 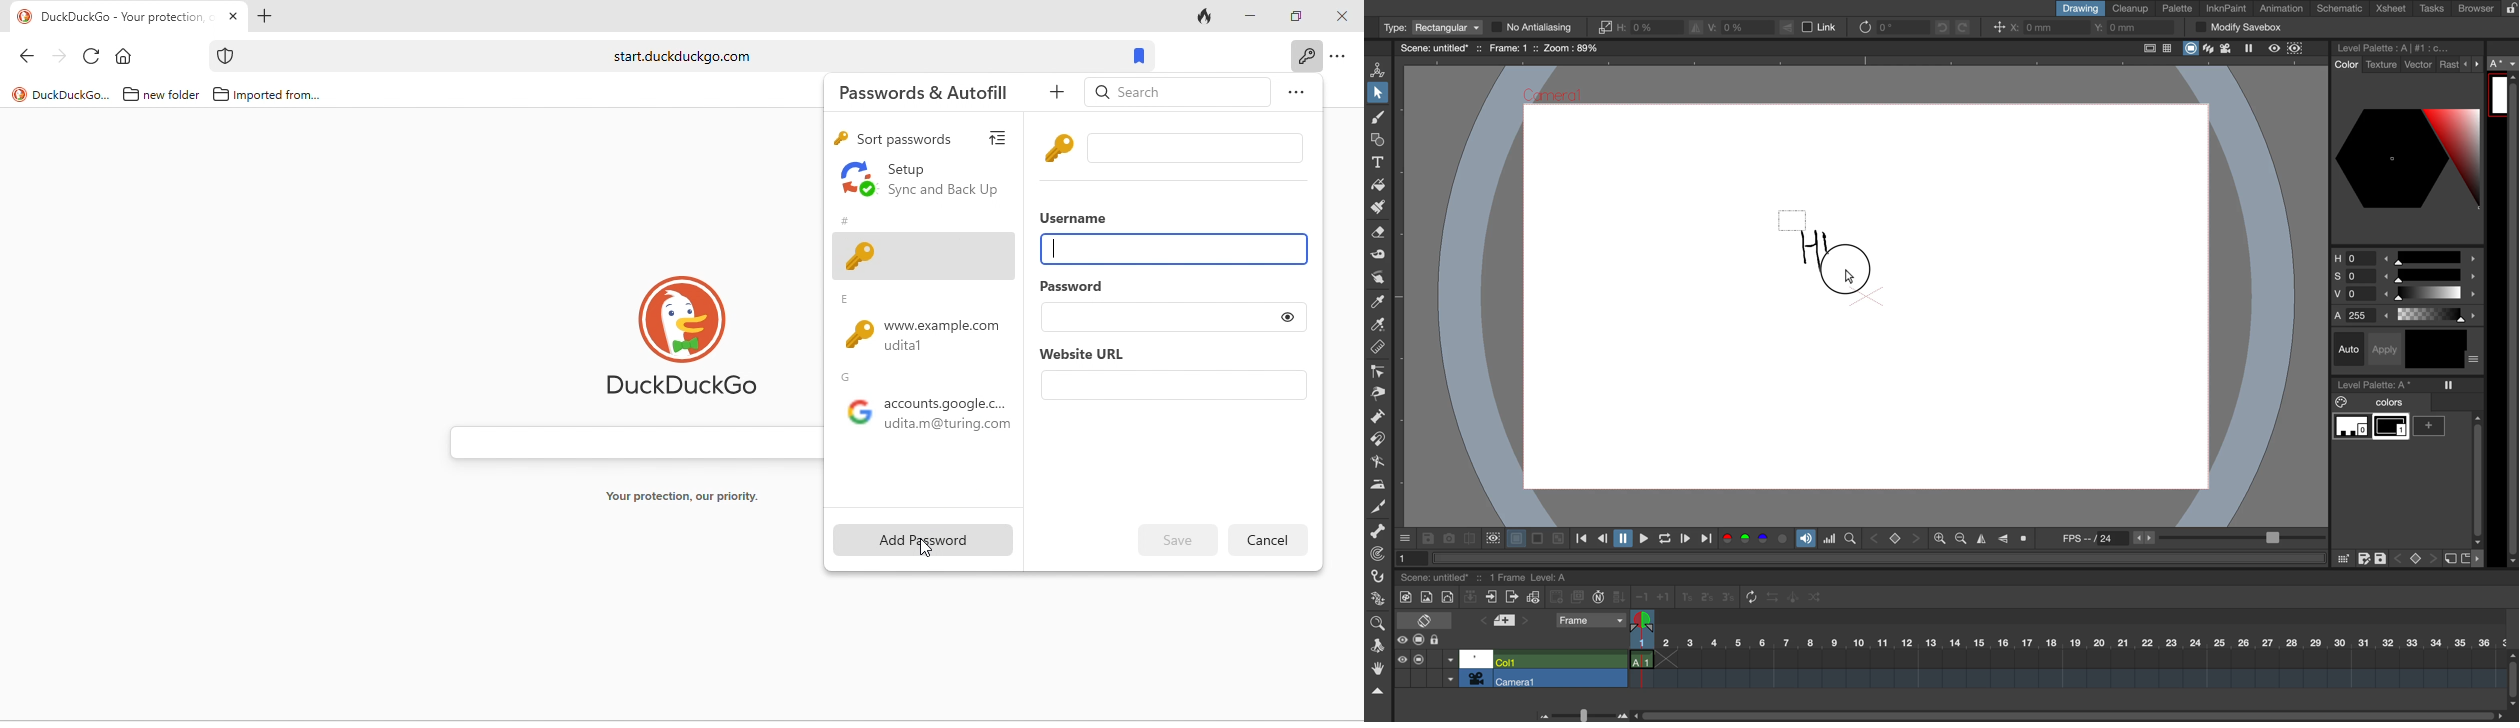 What do you see at coordinates (2064, 711) in the screenshot?
I see `horizontal scroll bar` at bounding box center [2064, 711].